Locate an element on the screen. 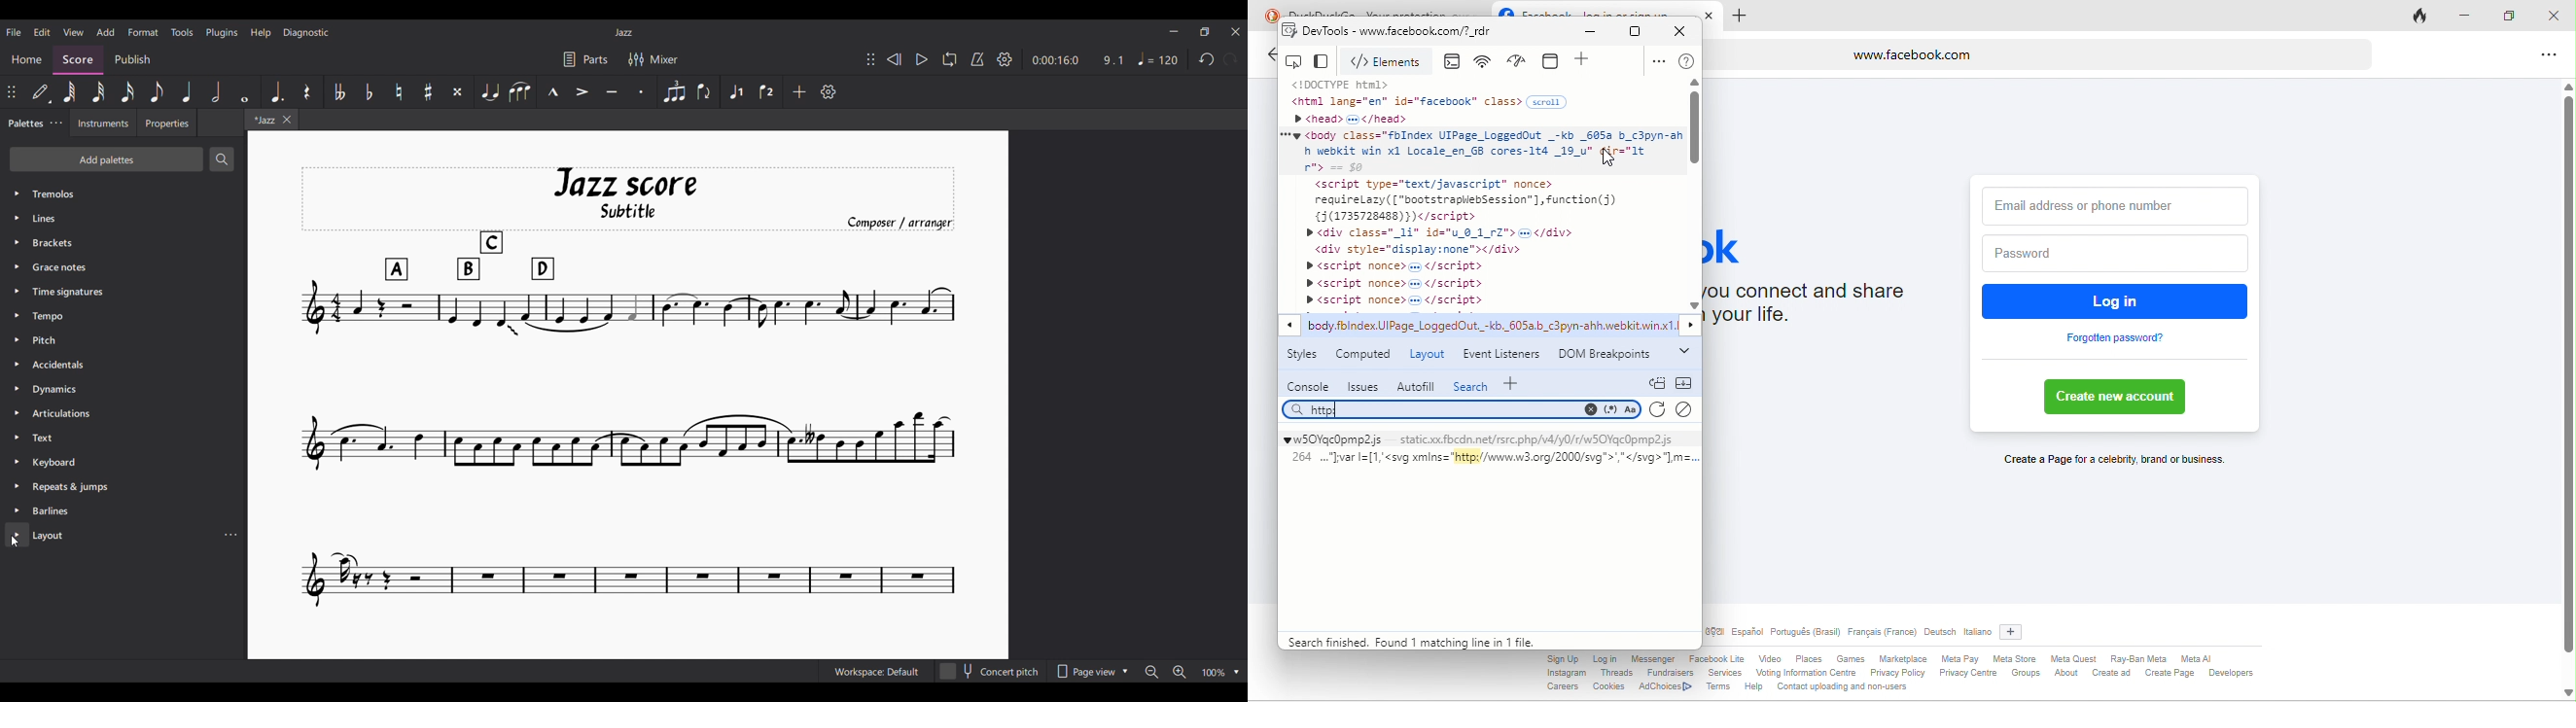 The width and height of the screenshot is (2576, 728). Rewind is located at coordinates (894, 59).